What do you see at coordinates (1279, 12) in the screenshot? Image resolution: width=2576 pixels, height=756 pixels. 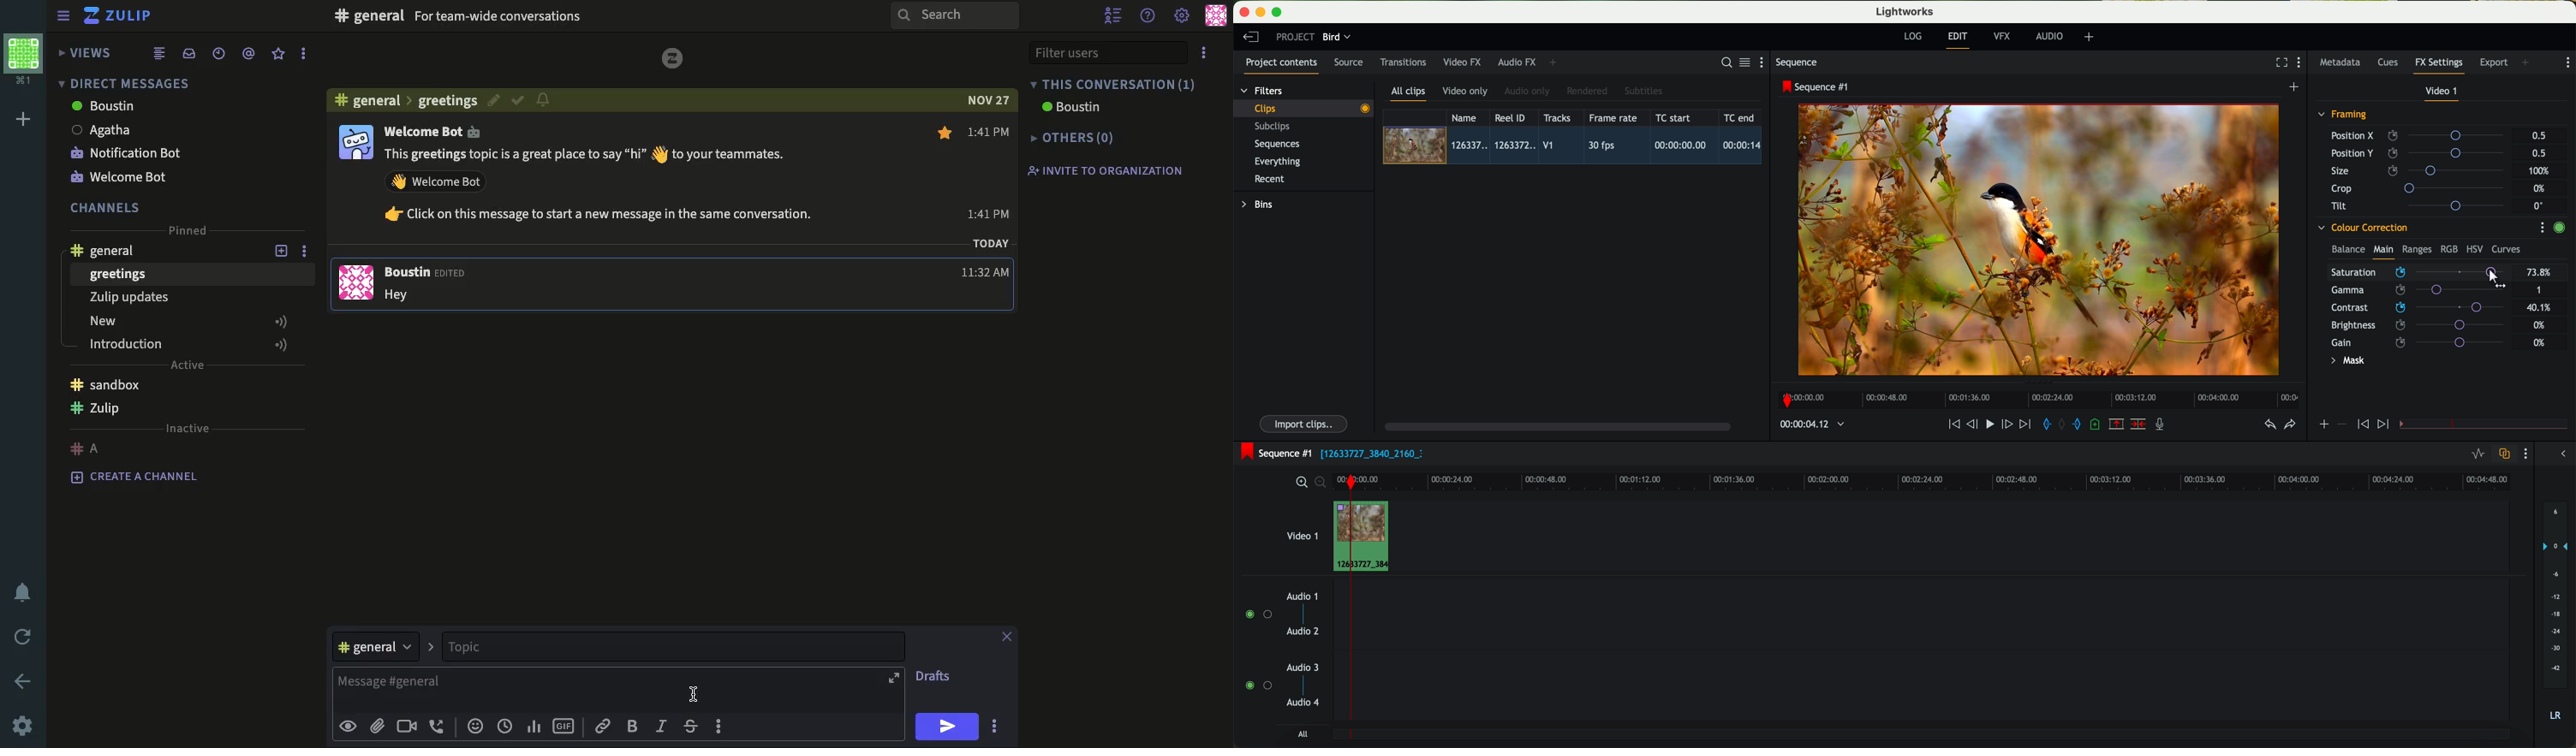 I see `maximize program` at bounding box center [1279, 12].